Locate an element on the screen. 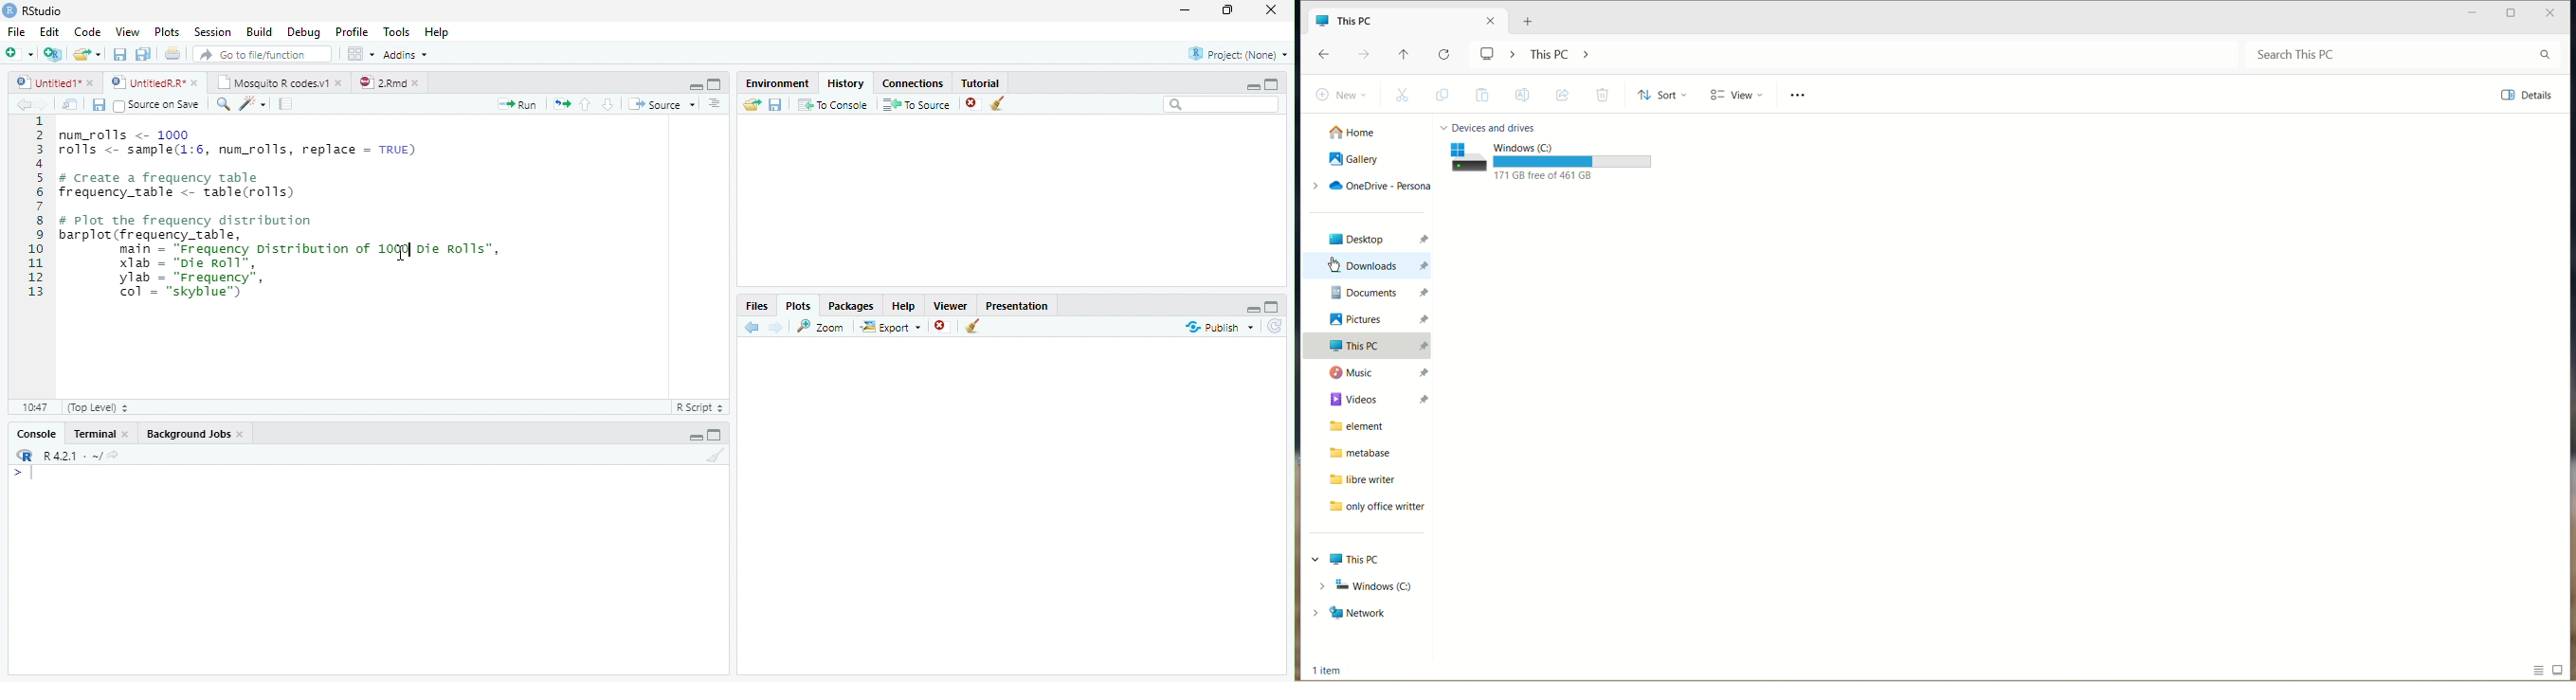 Image resolution: width=2576 pixels, height=700 pixels. List is located at coordinates (717, 105).